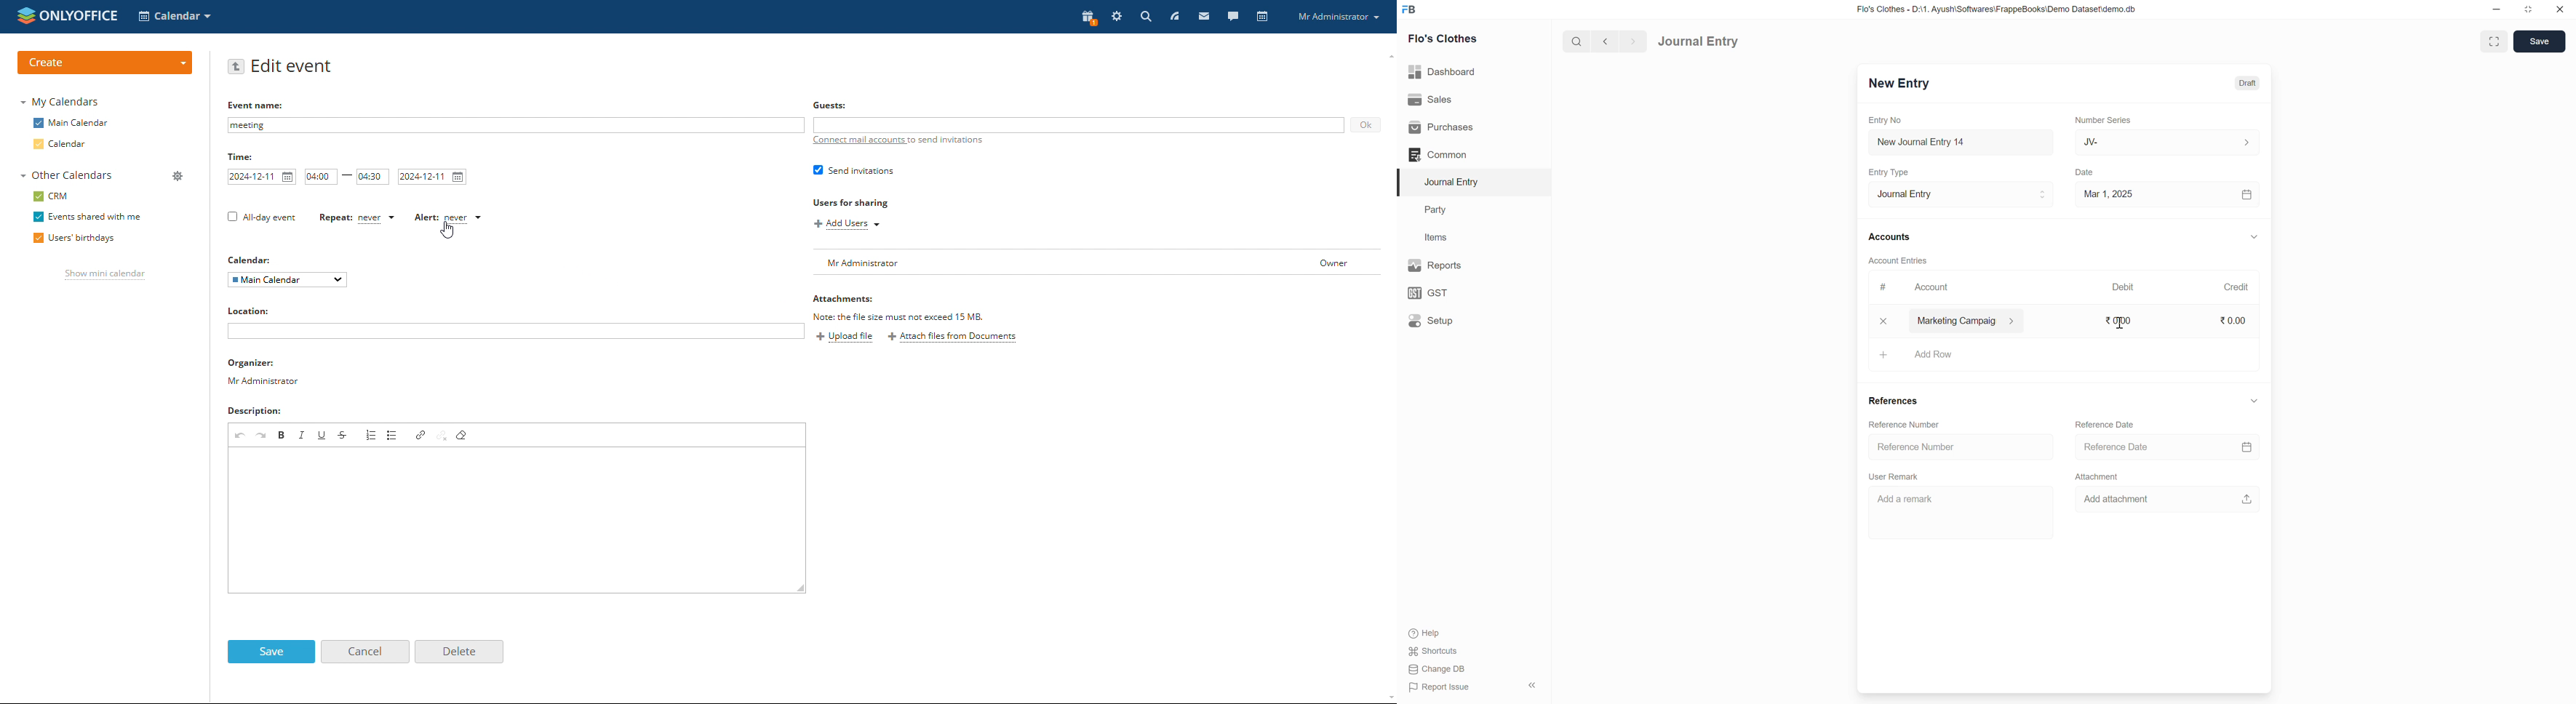 The height and width of the screenshot is (728, 2576). Describe the element at coordinates (2249, 82) in the screenshot. I see `Draft` at that location.